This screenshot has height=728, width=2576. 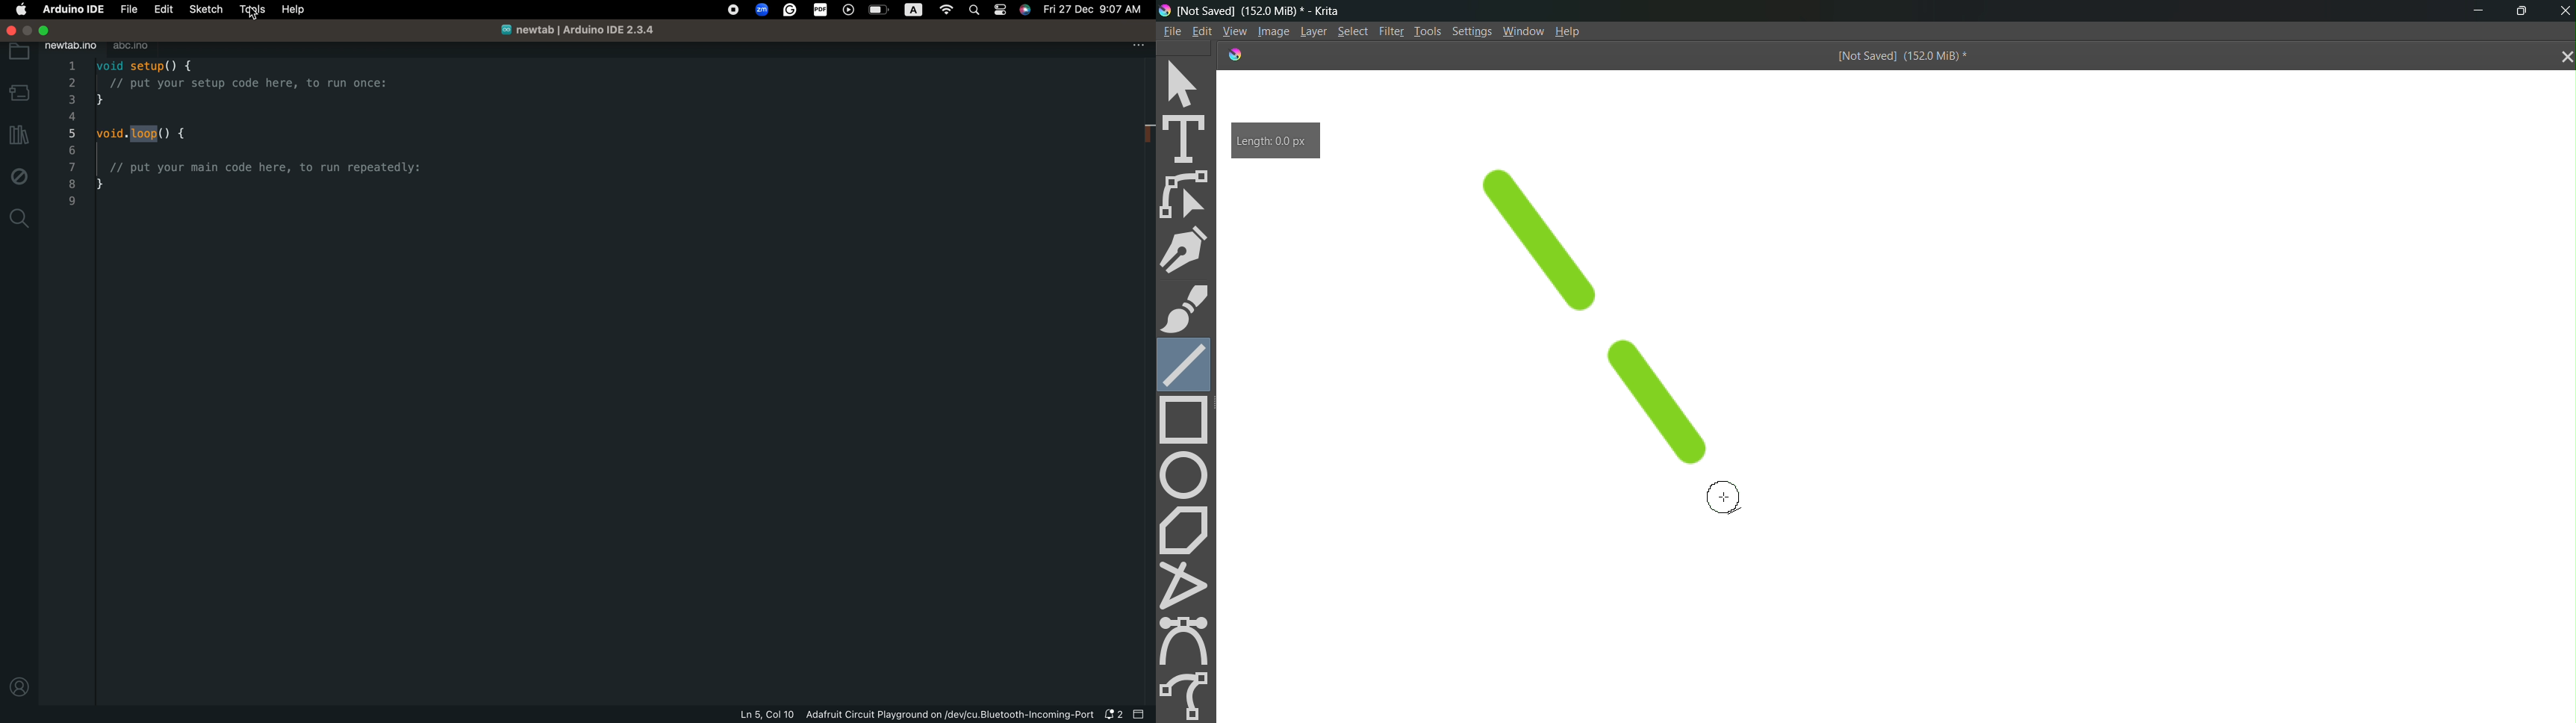 What do you see at coordinates (1725, 497) in the screenshot?
I see `cursor` at bounding box center [1725, 497].